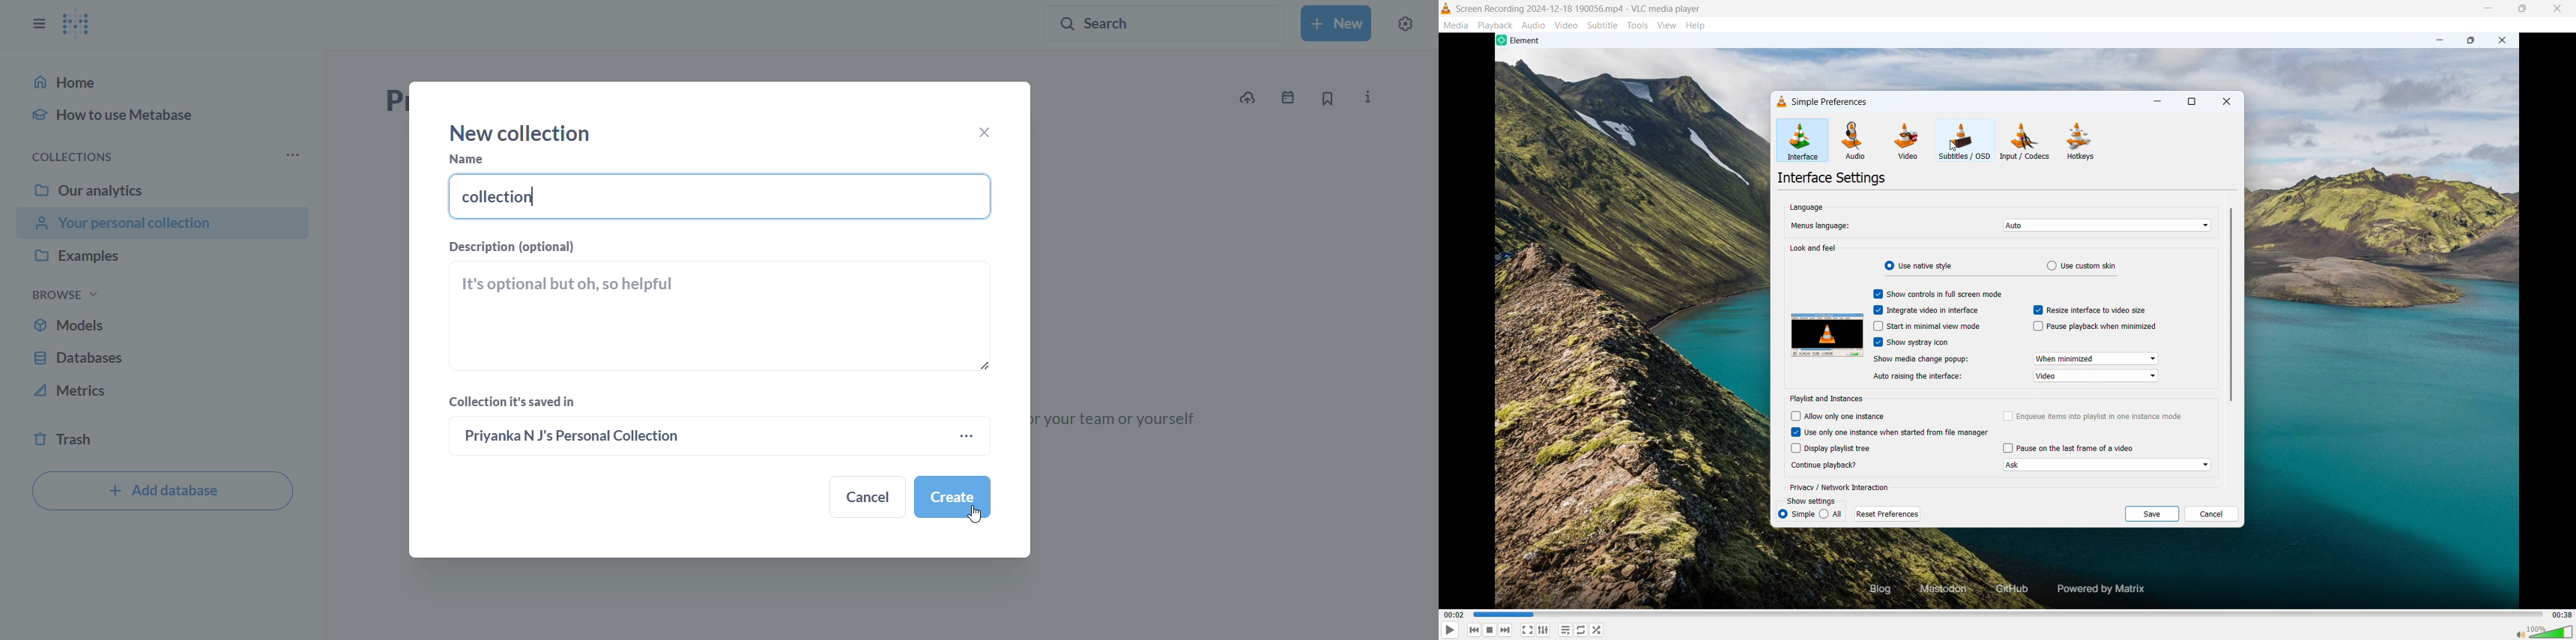  What do you see at coordinates (1823, 101) in the screenshot?
I see `Simple preferences ` at bounding box center [1823, 101].